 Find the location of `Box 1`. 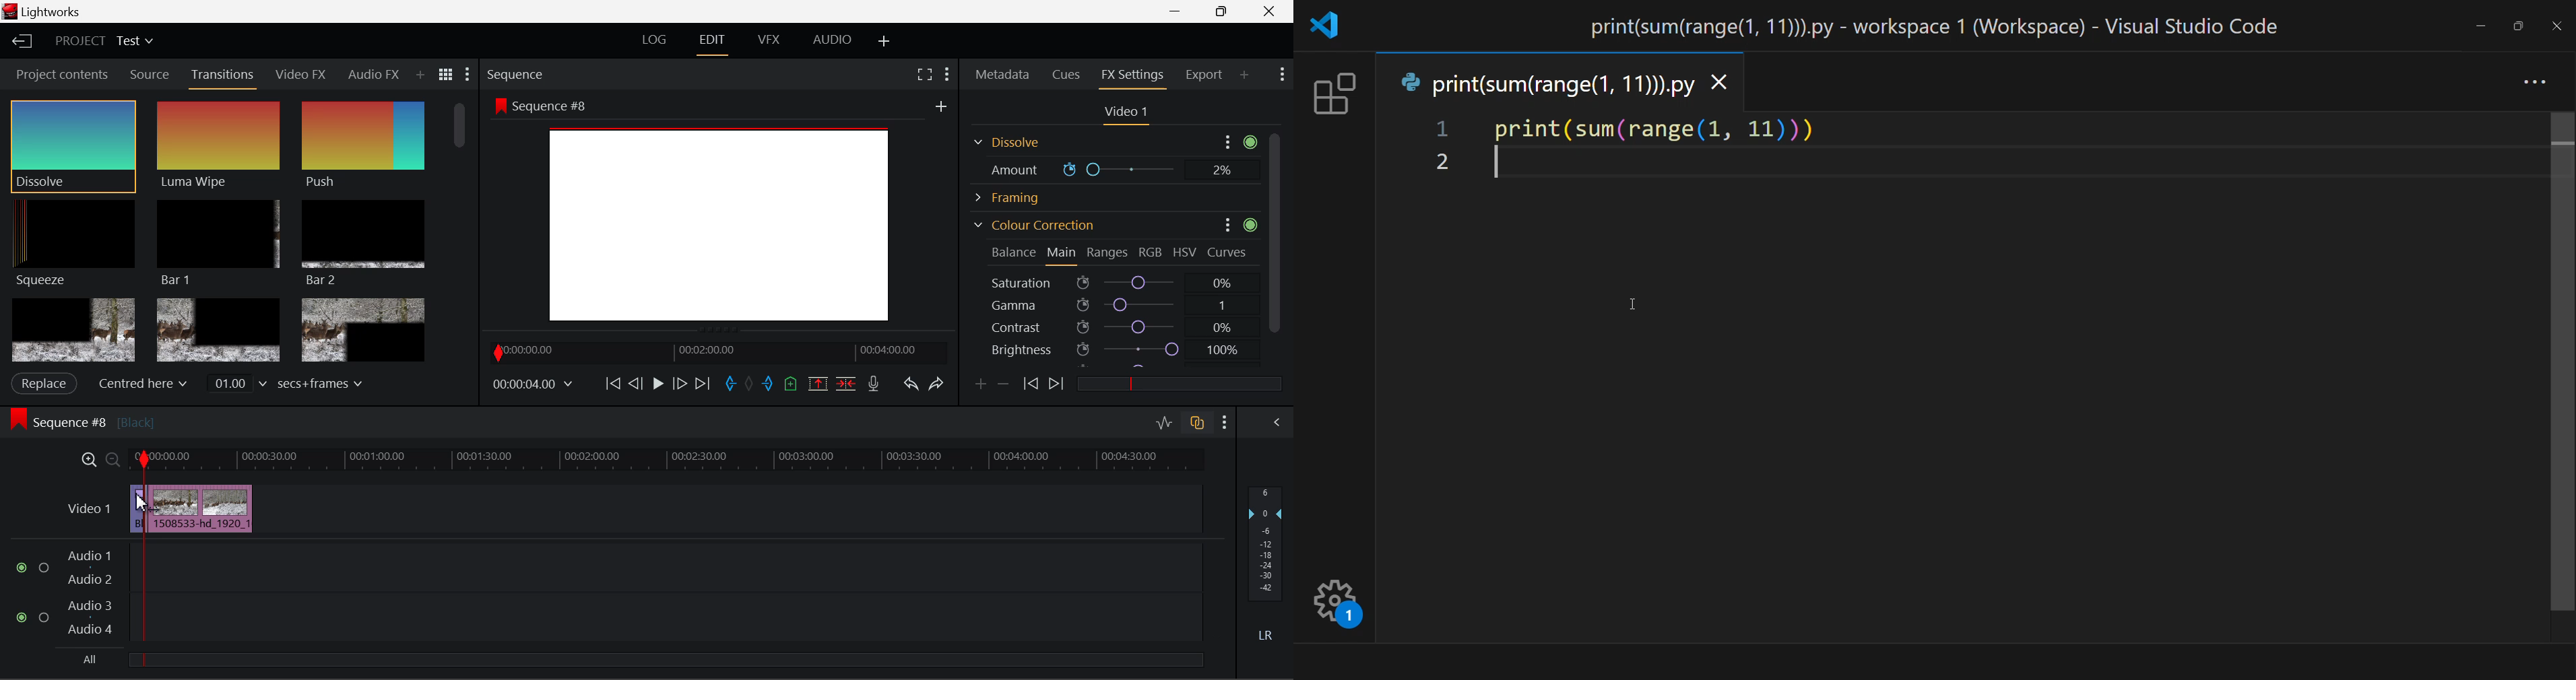

Box 1 is located at coordinates (73, 330).